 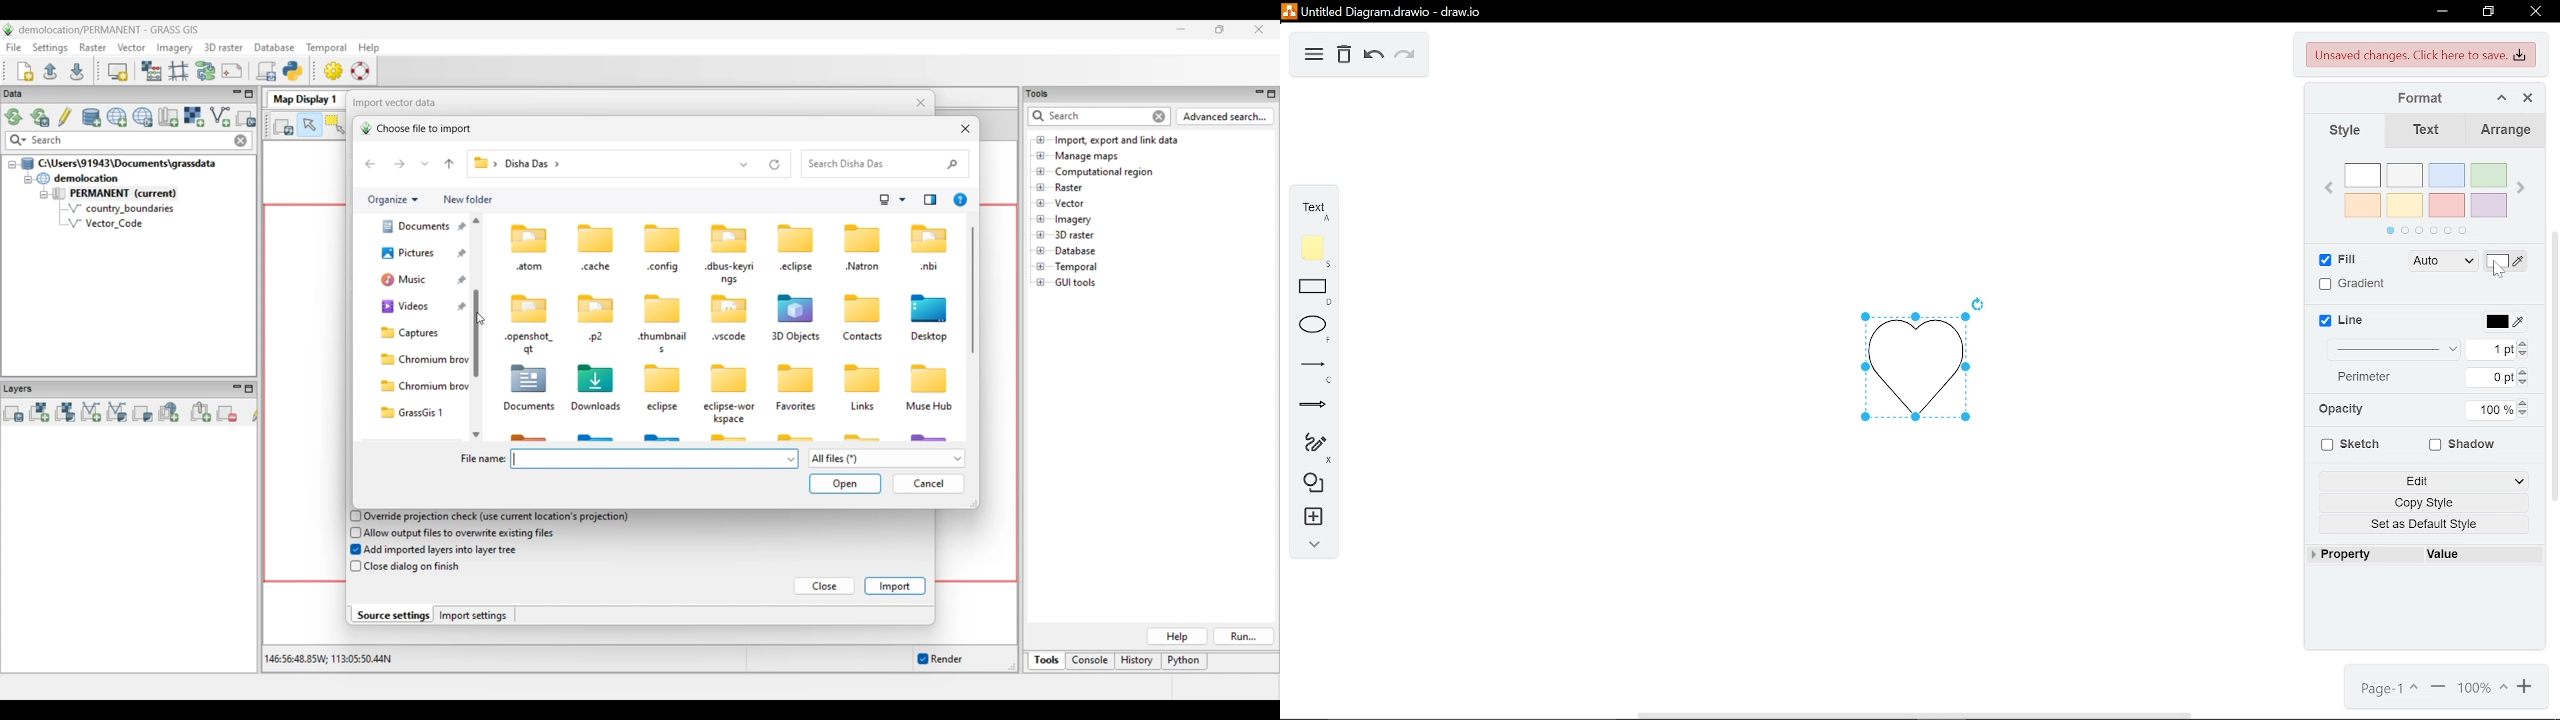 I want to click on Save and open inputs, so click(x=845, y=485).